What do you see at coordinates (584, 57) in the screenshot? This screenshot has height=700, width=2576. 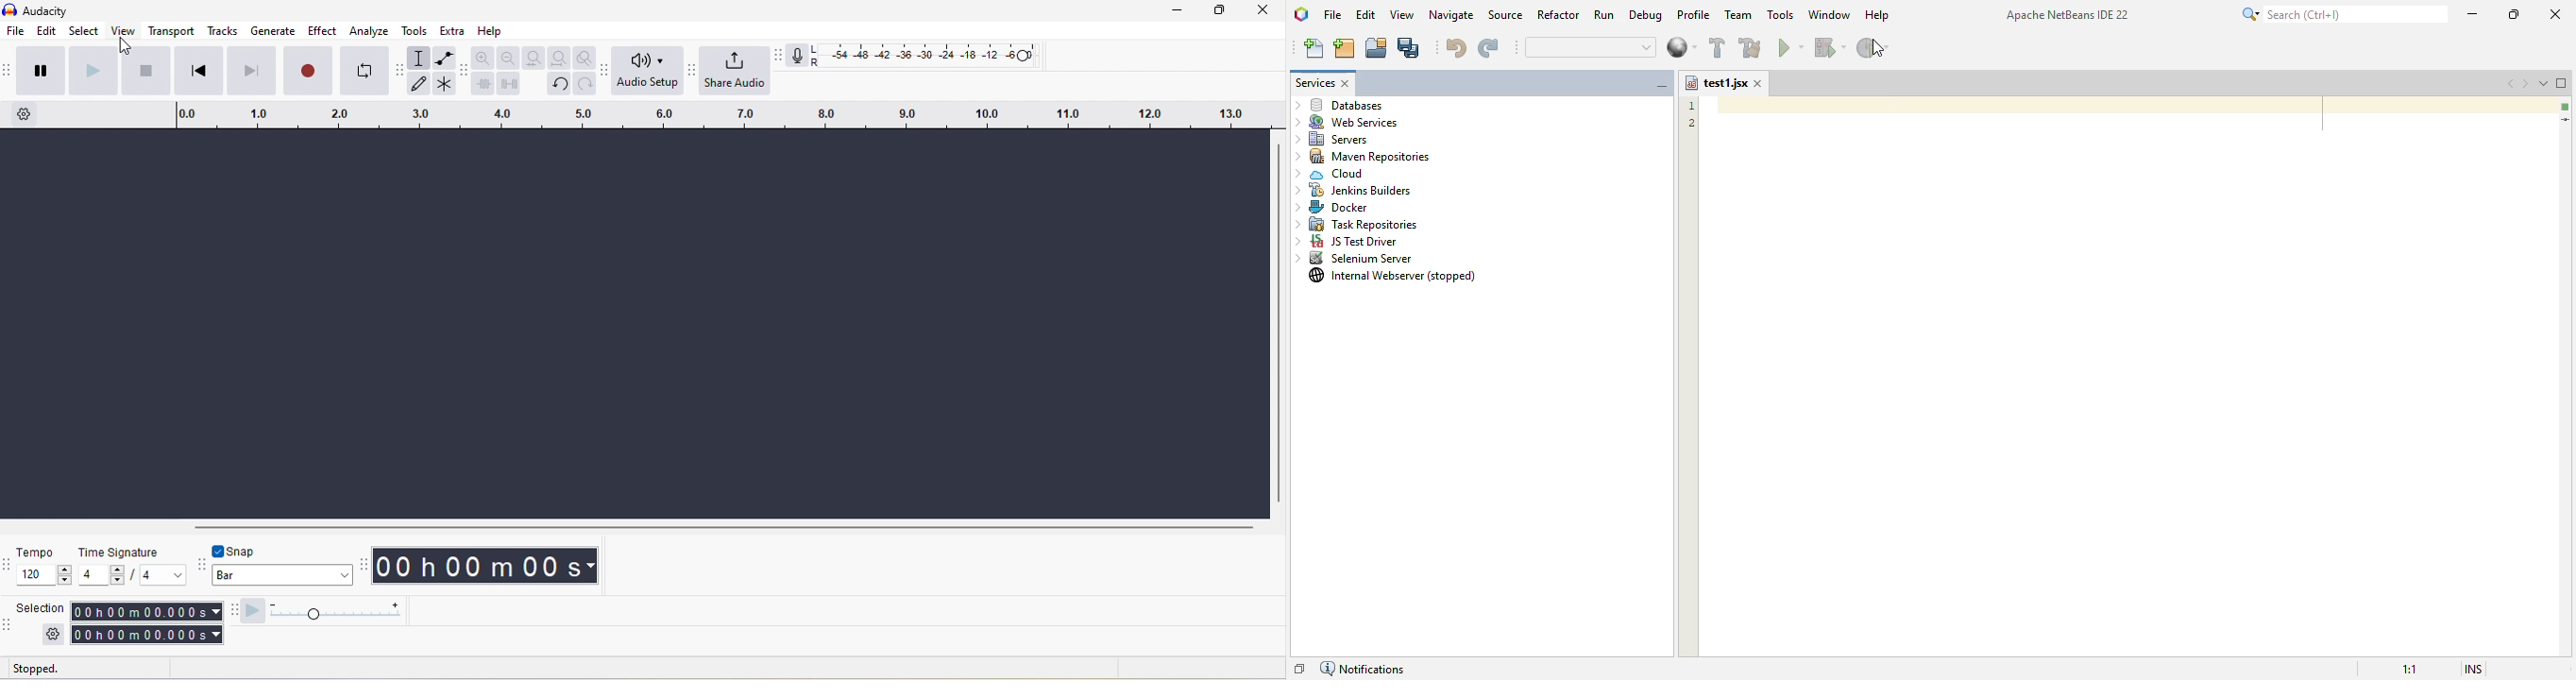 I see `zoom tool` at bounding box center [584, 57].